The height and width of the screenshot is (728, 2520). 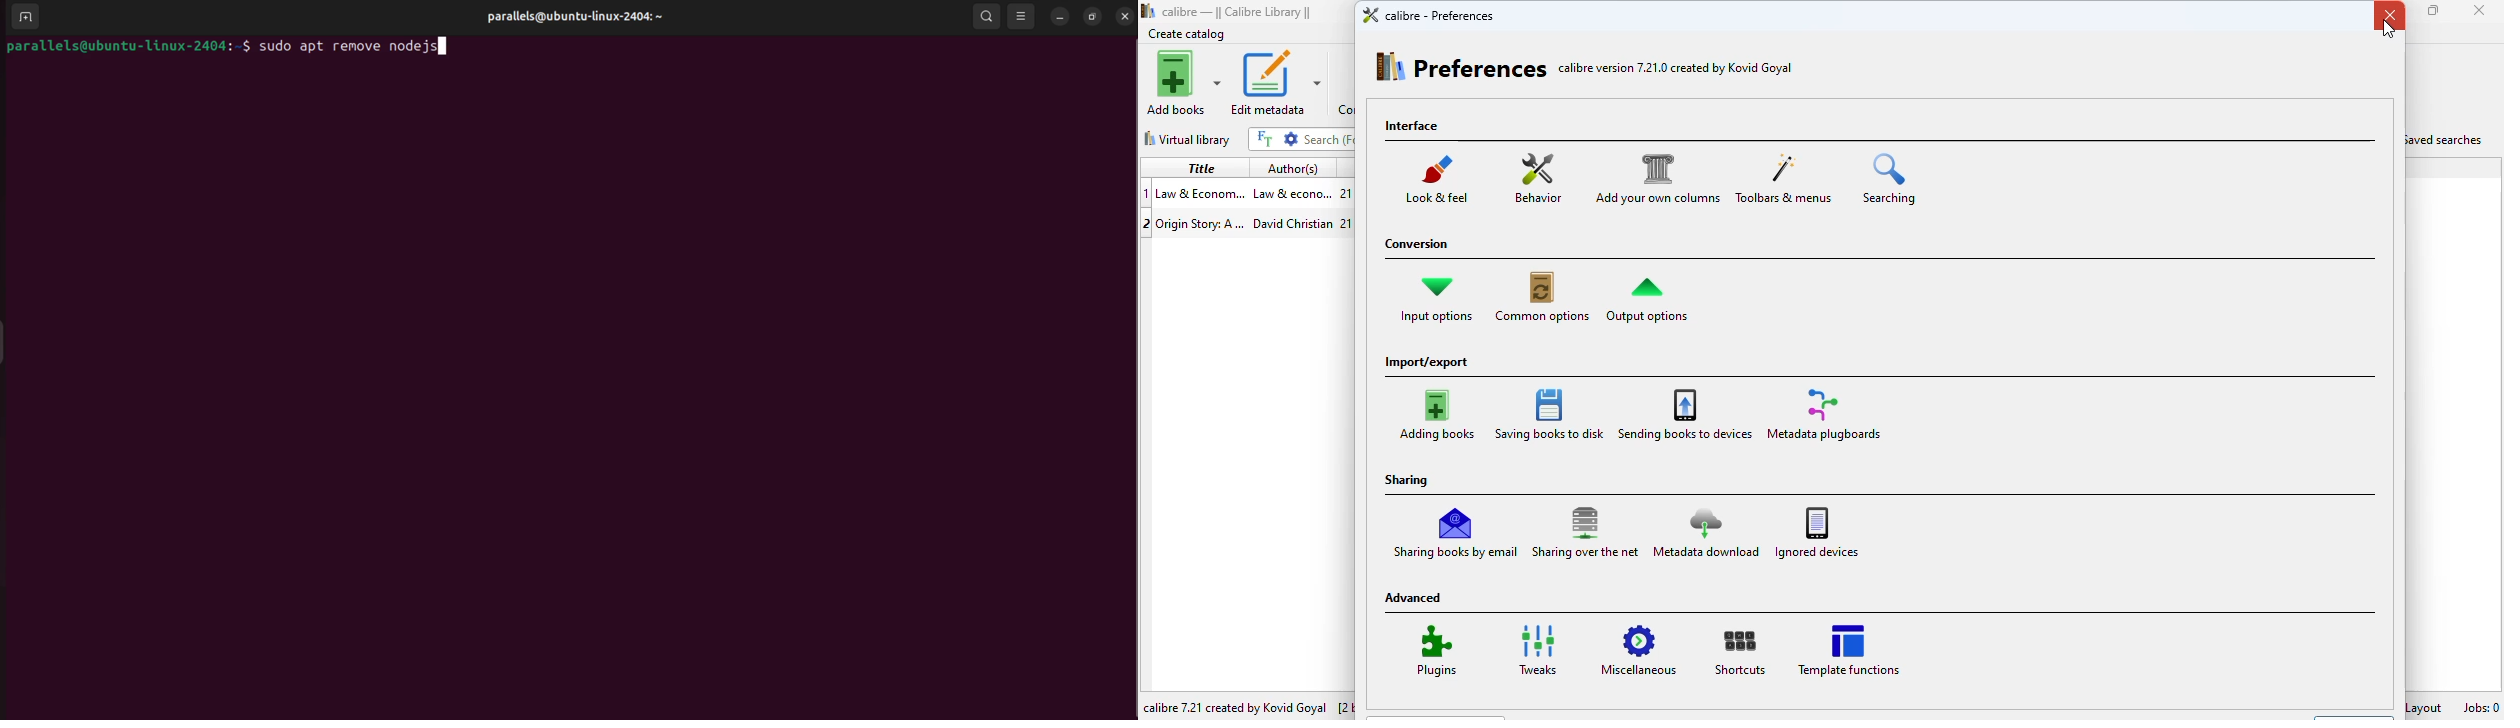 What do you see at coordinates (1706, 529) in the screenshot?
I see `metadata download` at bounding box center [1706, 529].